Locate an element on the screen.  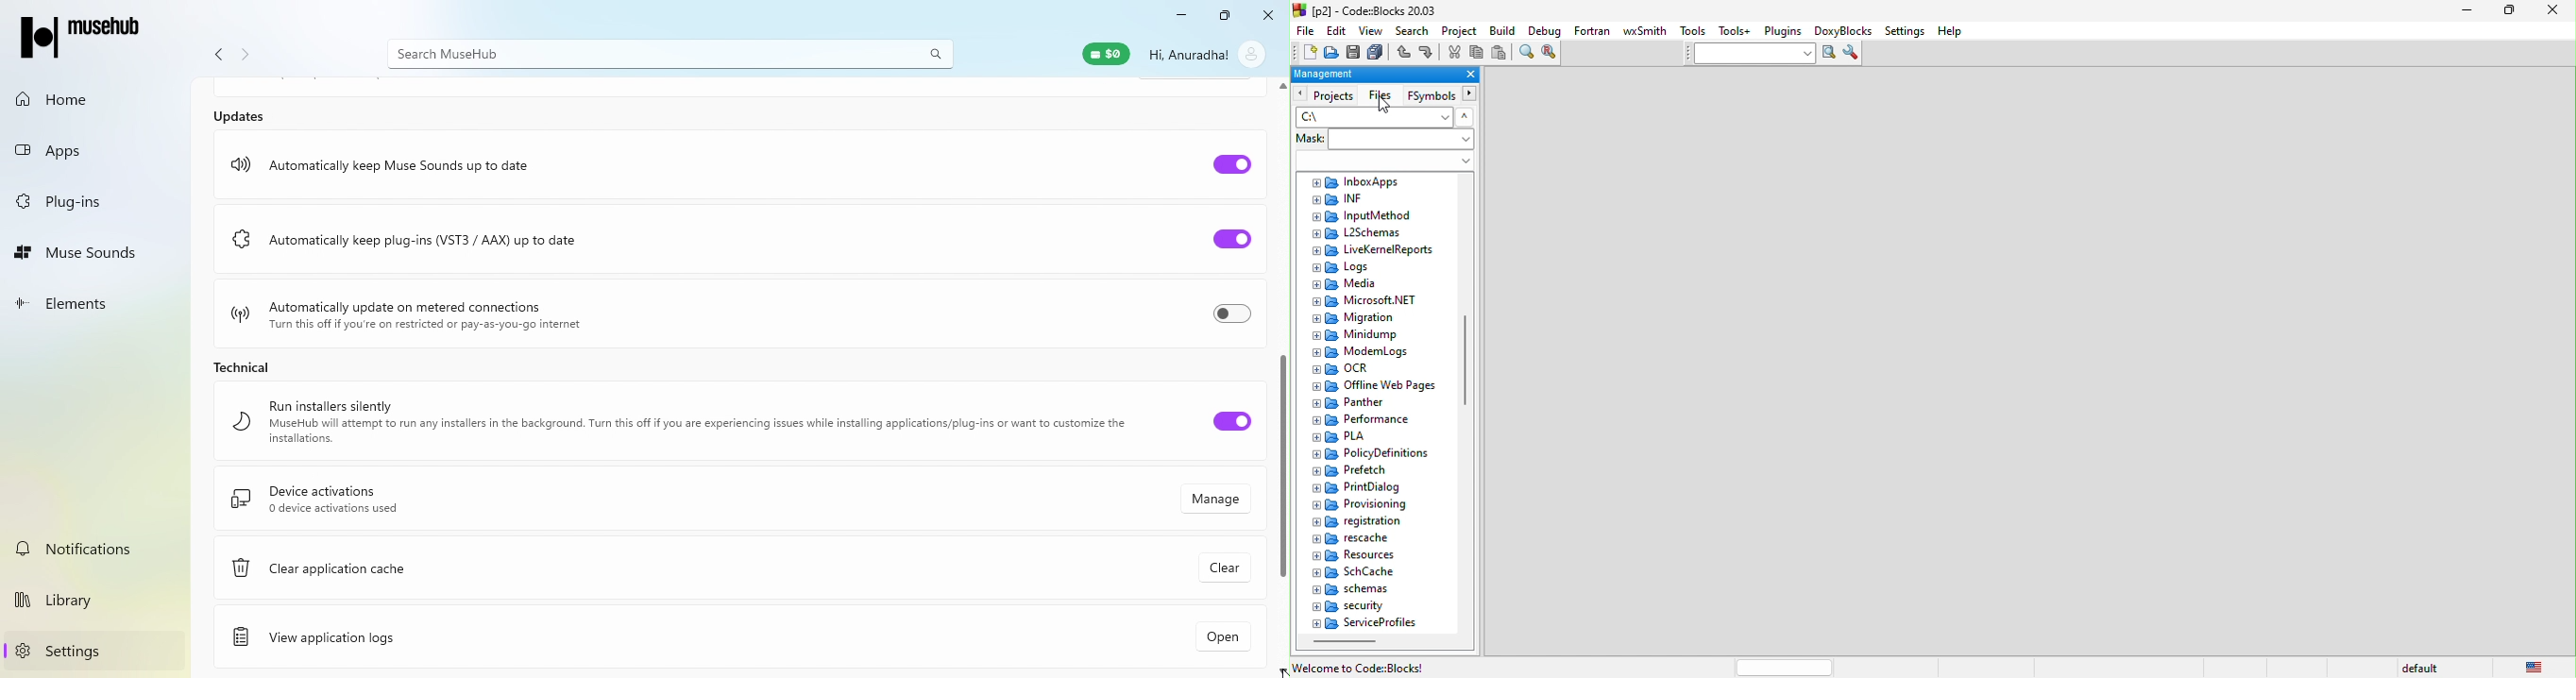
text to search is located at coordinates (1749, 55).